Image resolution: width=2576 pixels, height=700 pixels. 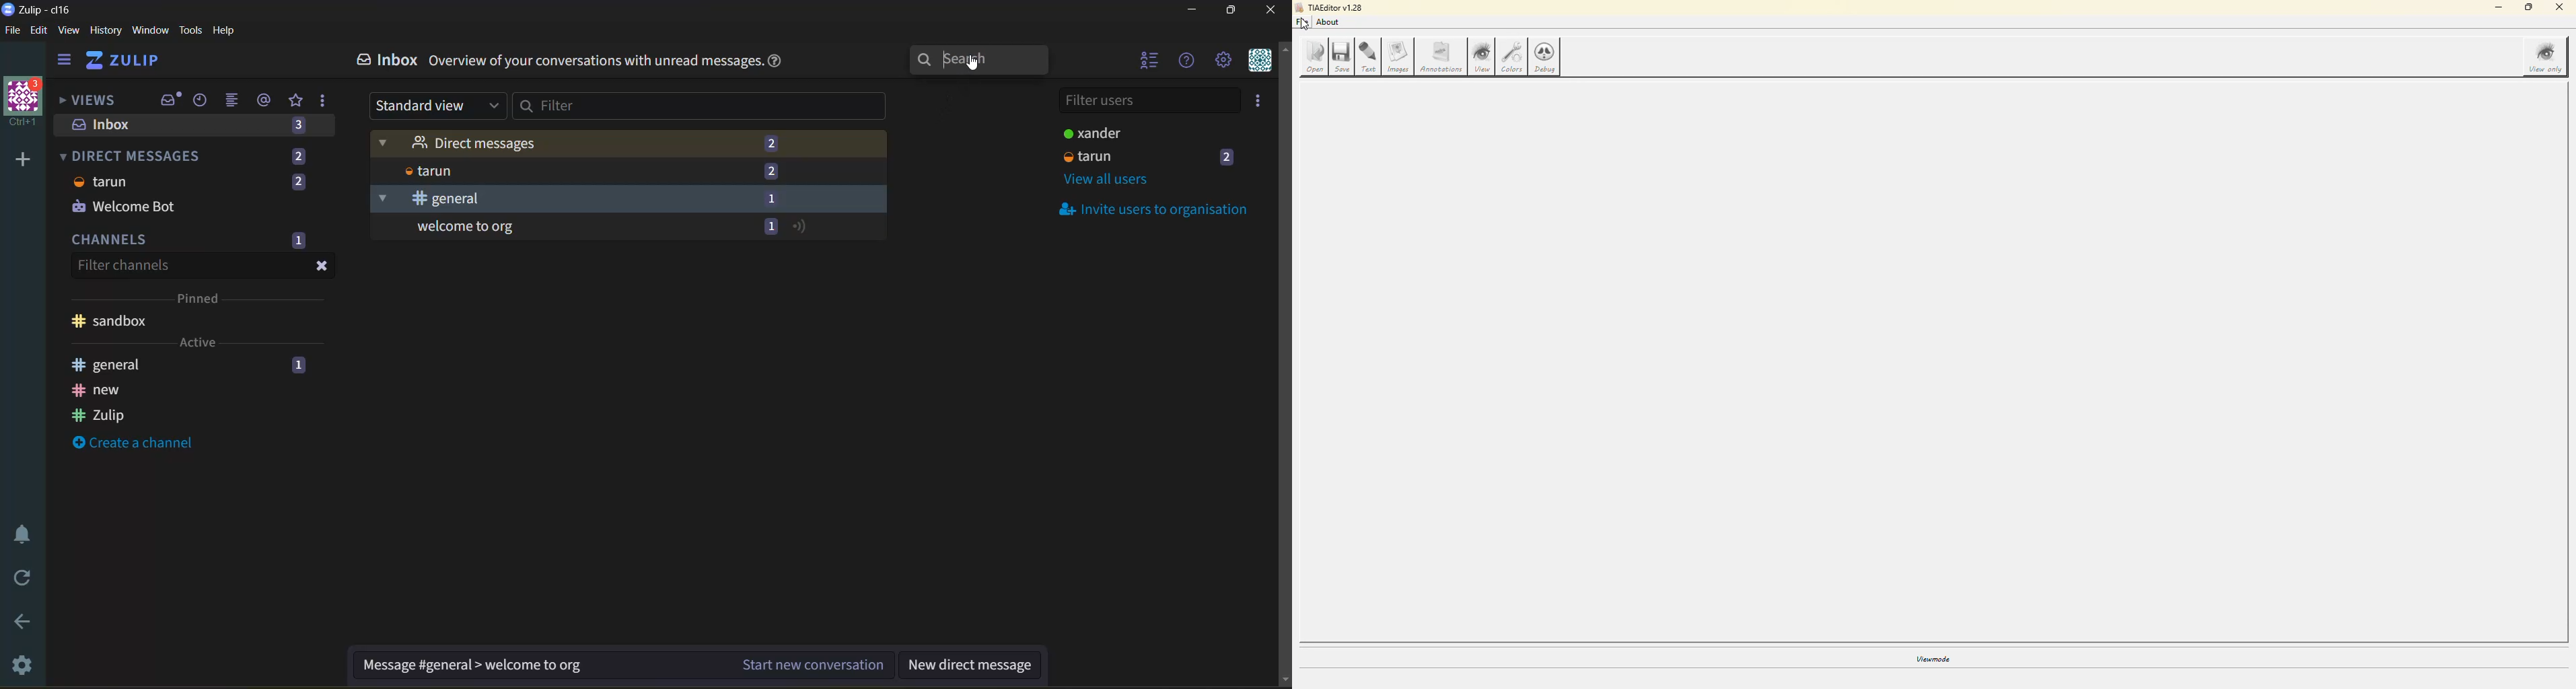 I want to click on help, so click(x=225, y=30).